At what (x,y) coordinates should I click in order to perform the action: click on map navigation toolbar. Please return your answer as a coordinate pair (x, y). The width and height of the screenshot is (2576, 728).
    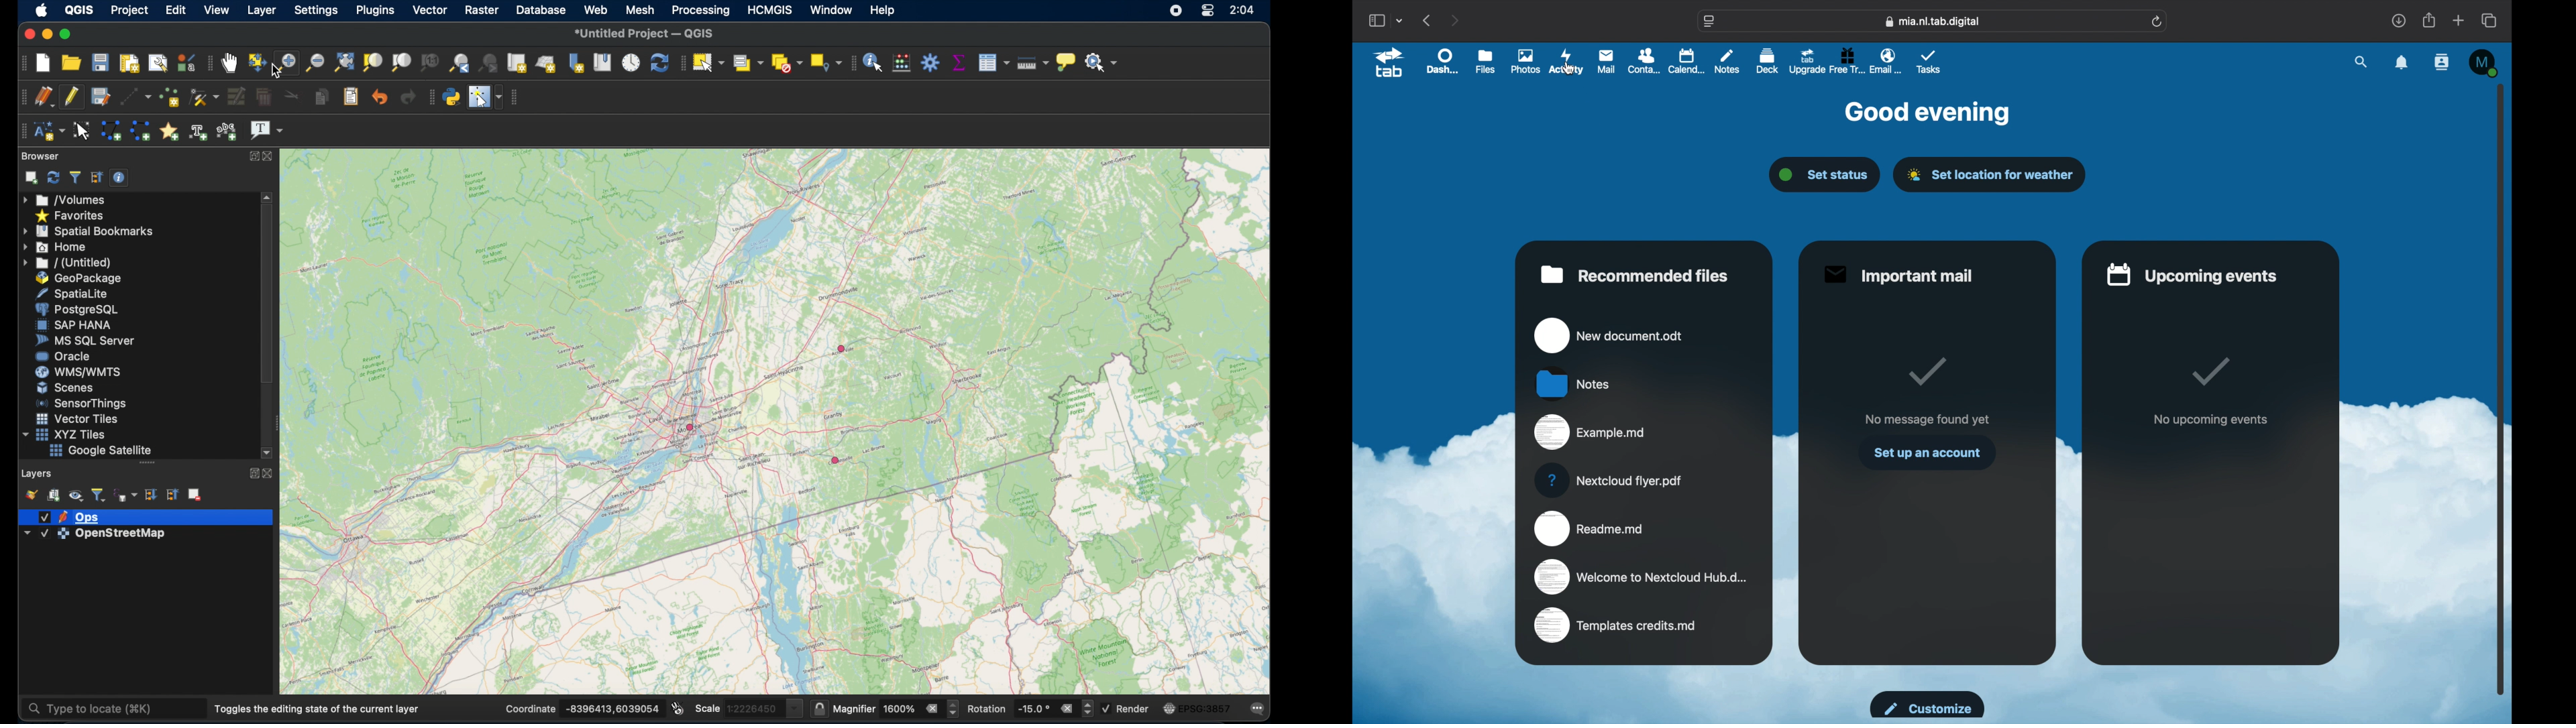
    Looking at the image, I should click on (209, 64).